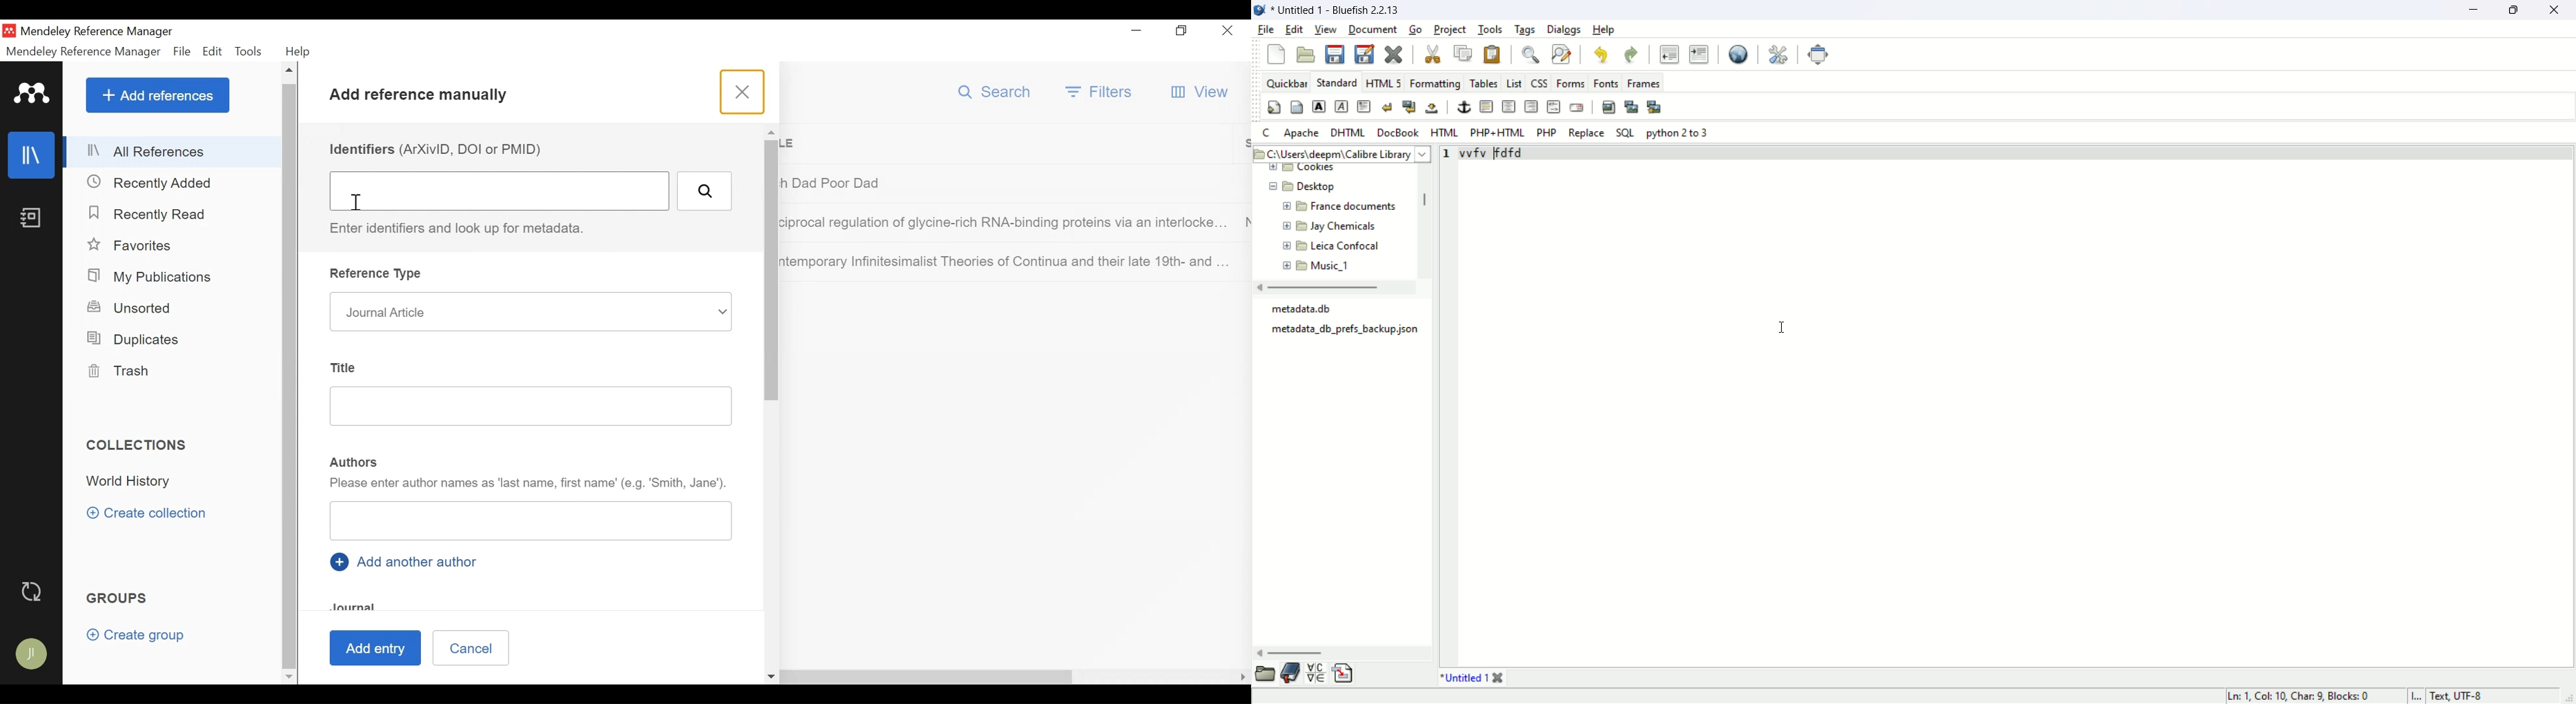 This screenshot has width=2576, height=728. Describe the element at coordinates (355, 461) in the screenshot. I see `Authors` at that location.